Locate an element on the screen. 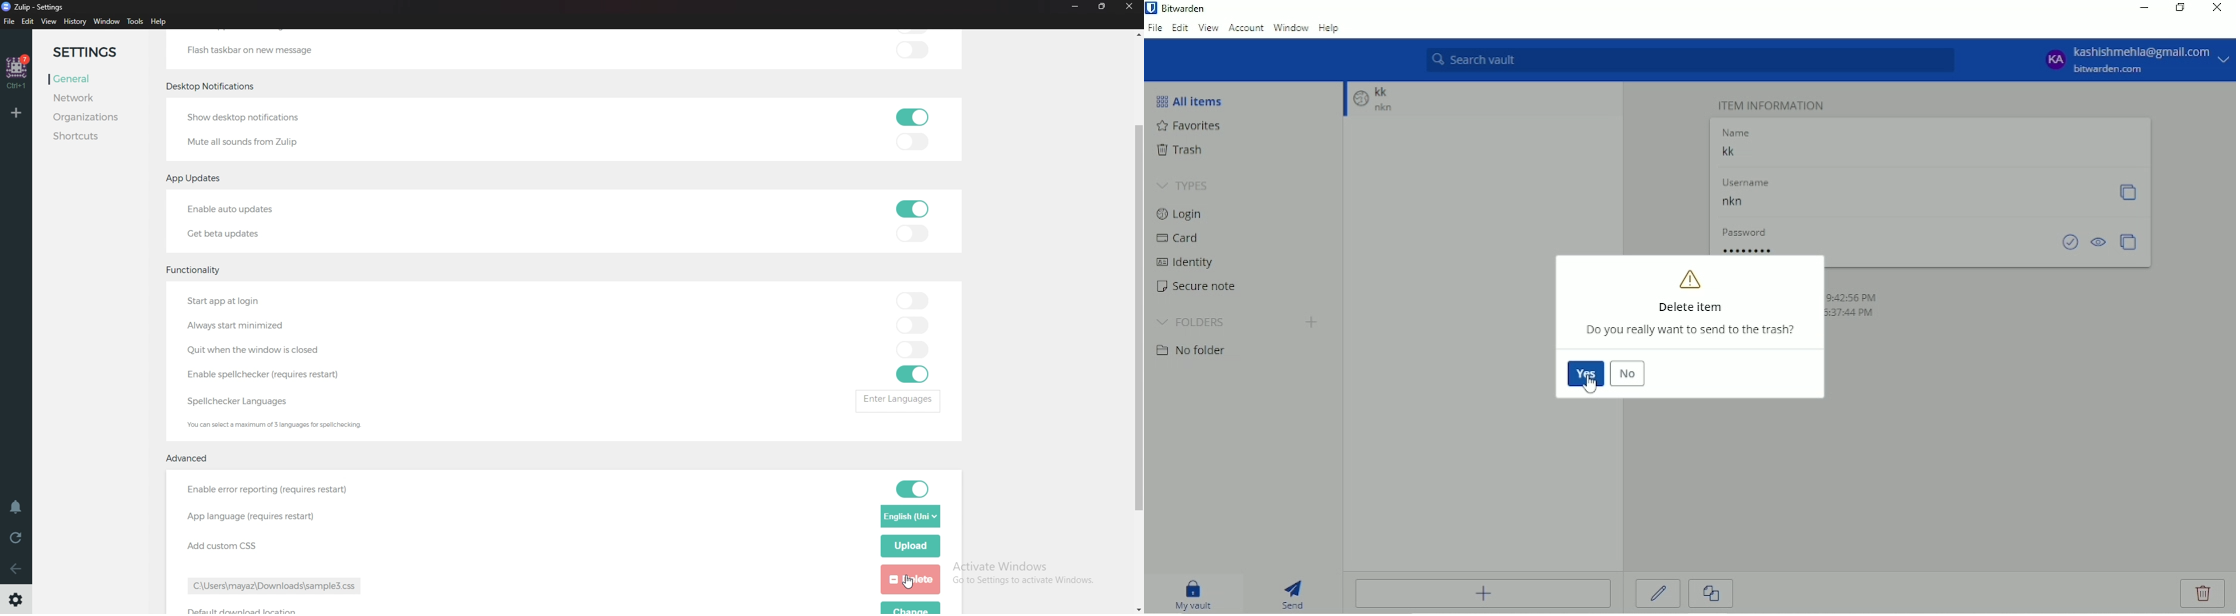 The height and width of the screenshot is (616, 2240). toggle is located at coordinates (912, 142).